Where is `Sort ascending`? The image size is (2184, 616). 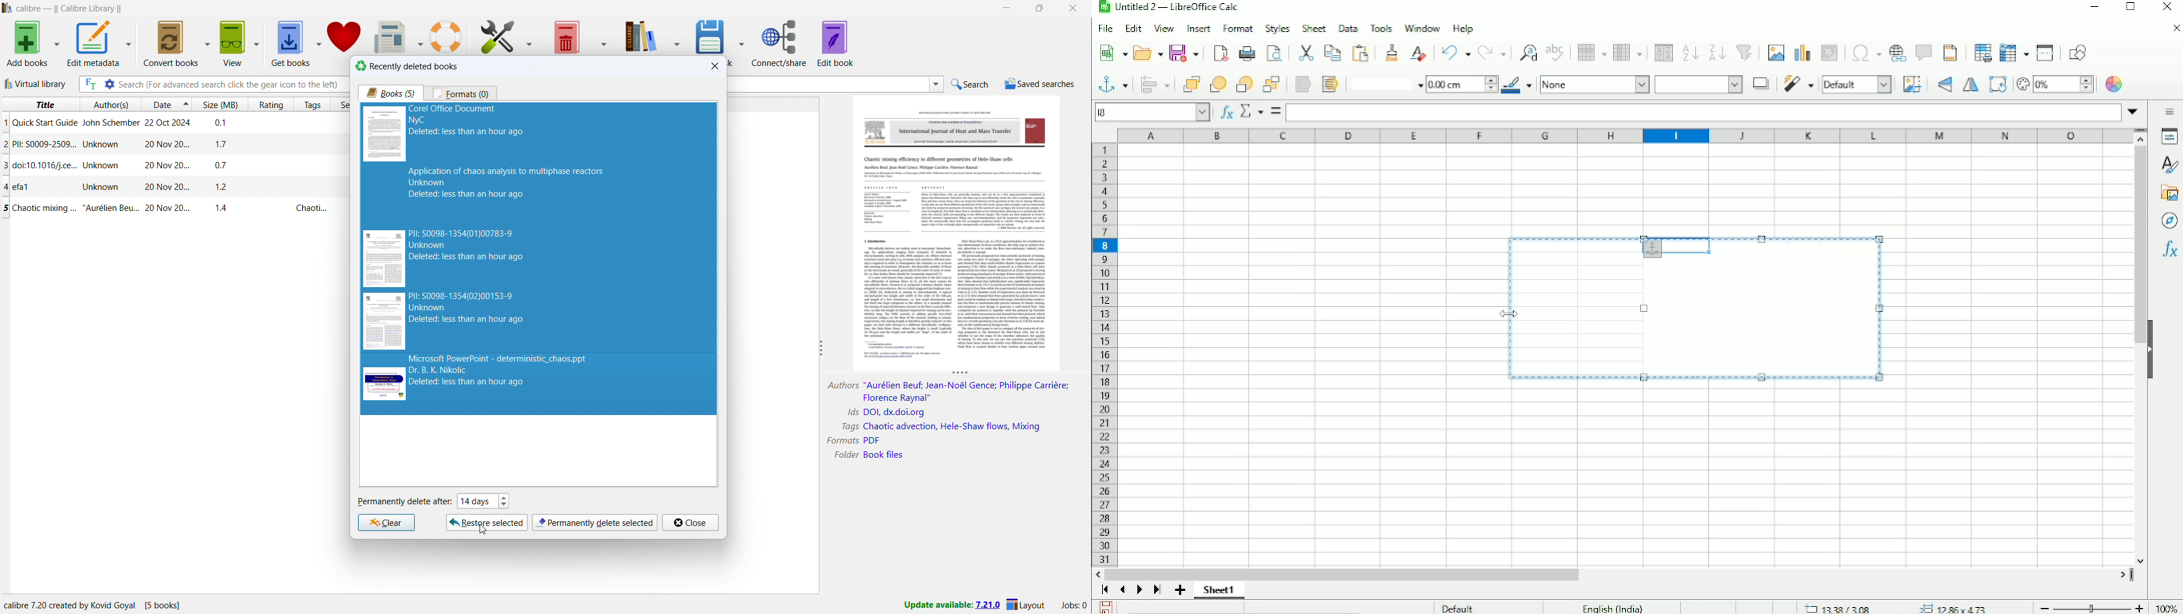 Sort ascending is located at coordinates (1690, 52).